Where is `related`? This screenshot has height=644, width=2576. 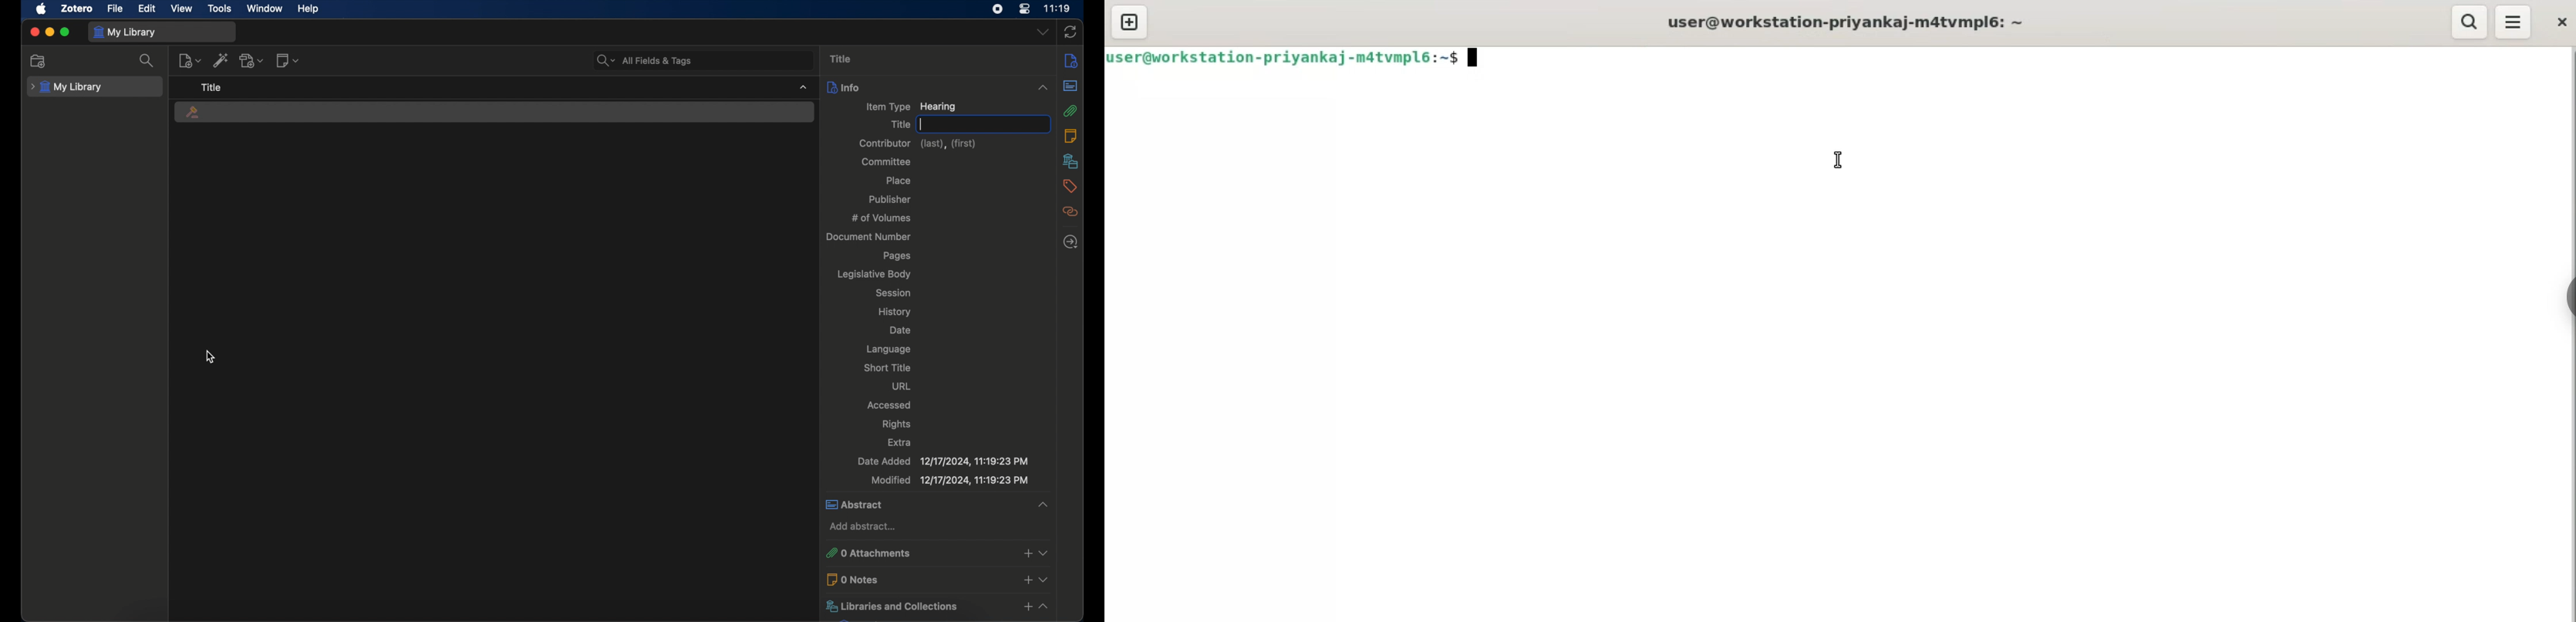 related is located at coordinates (1071, 211).